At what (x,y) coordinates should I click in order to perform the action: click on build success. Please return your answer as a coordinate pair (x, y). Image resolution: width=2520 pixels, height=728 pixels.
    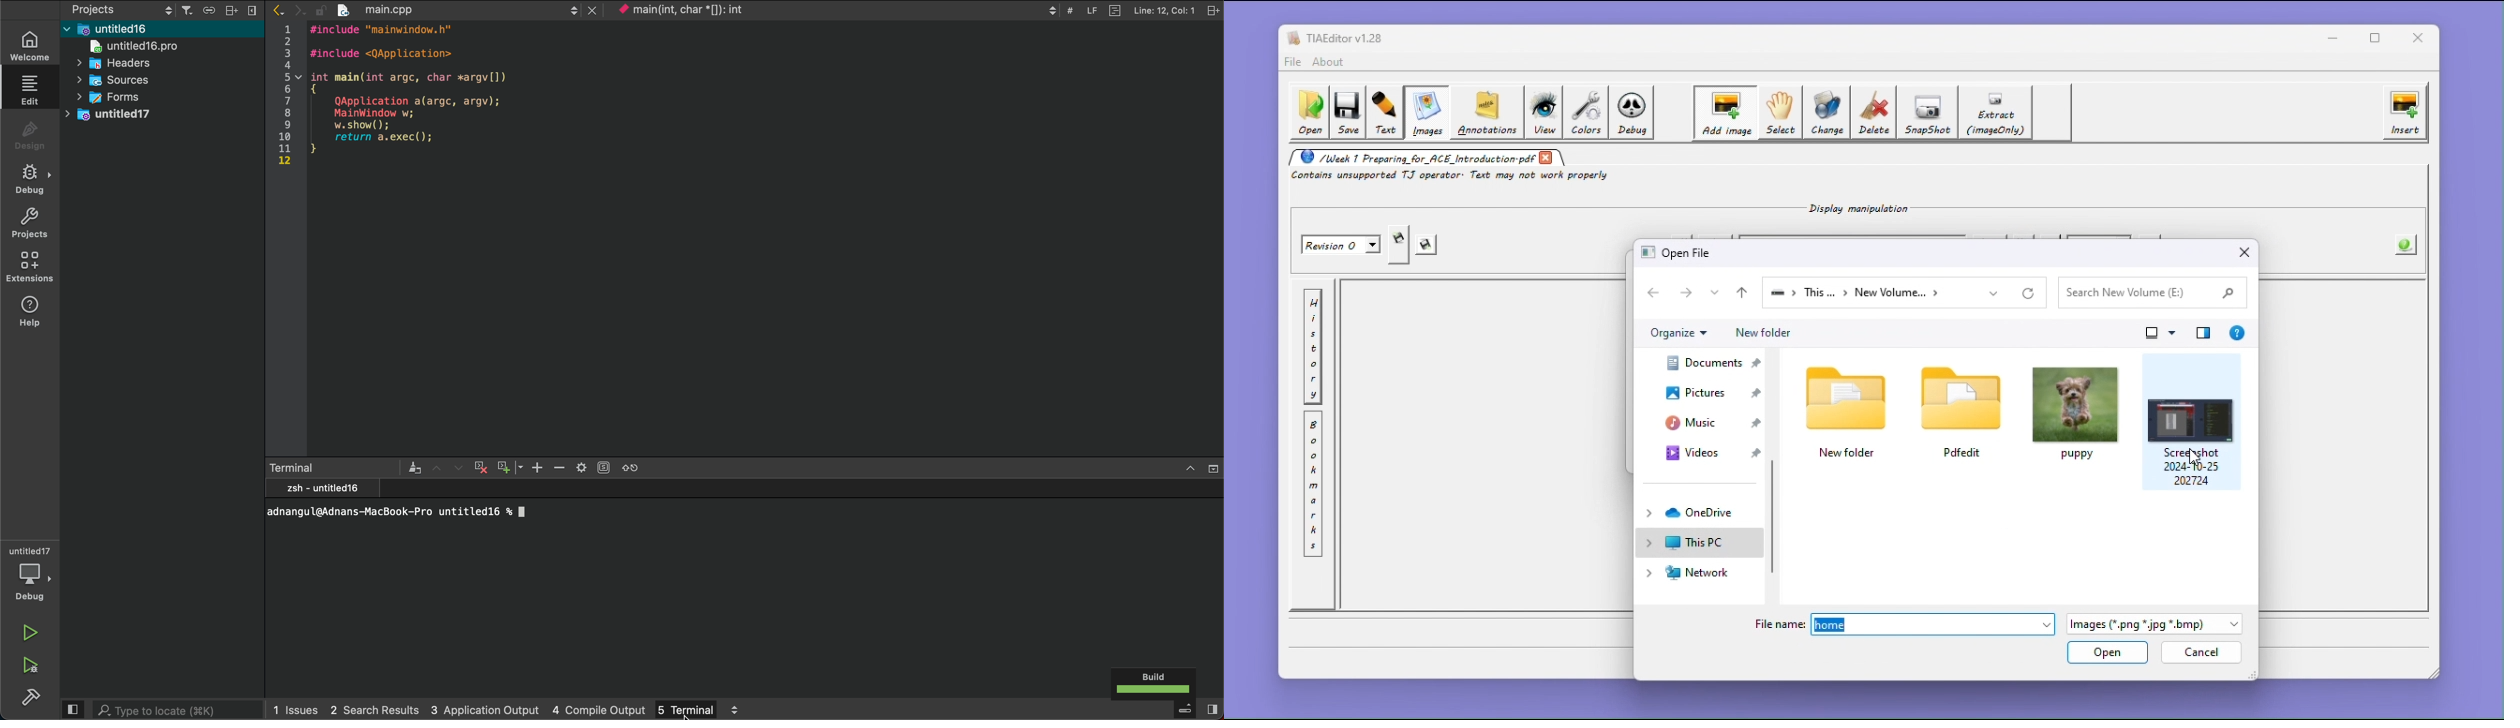
    Looking at the image, I should click on (1154, 684).